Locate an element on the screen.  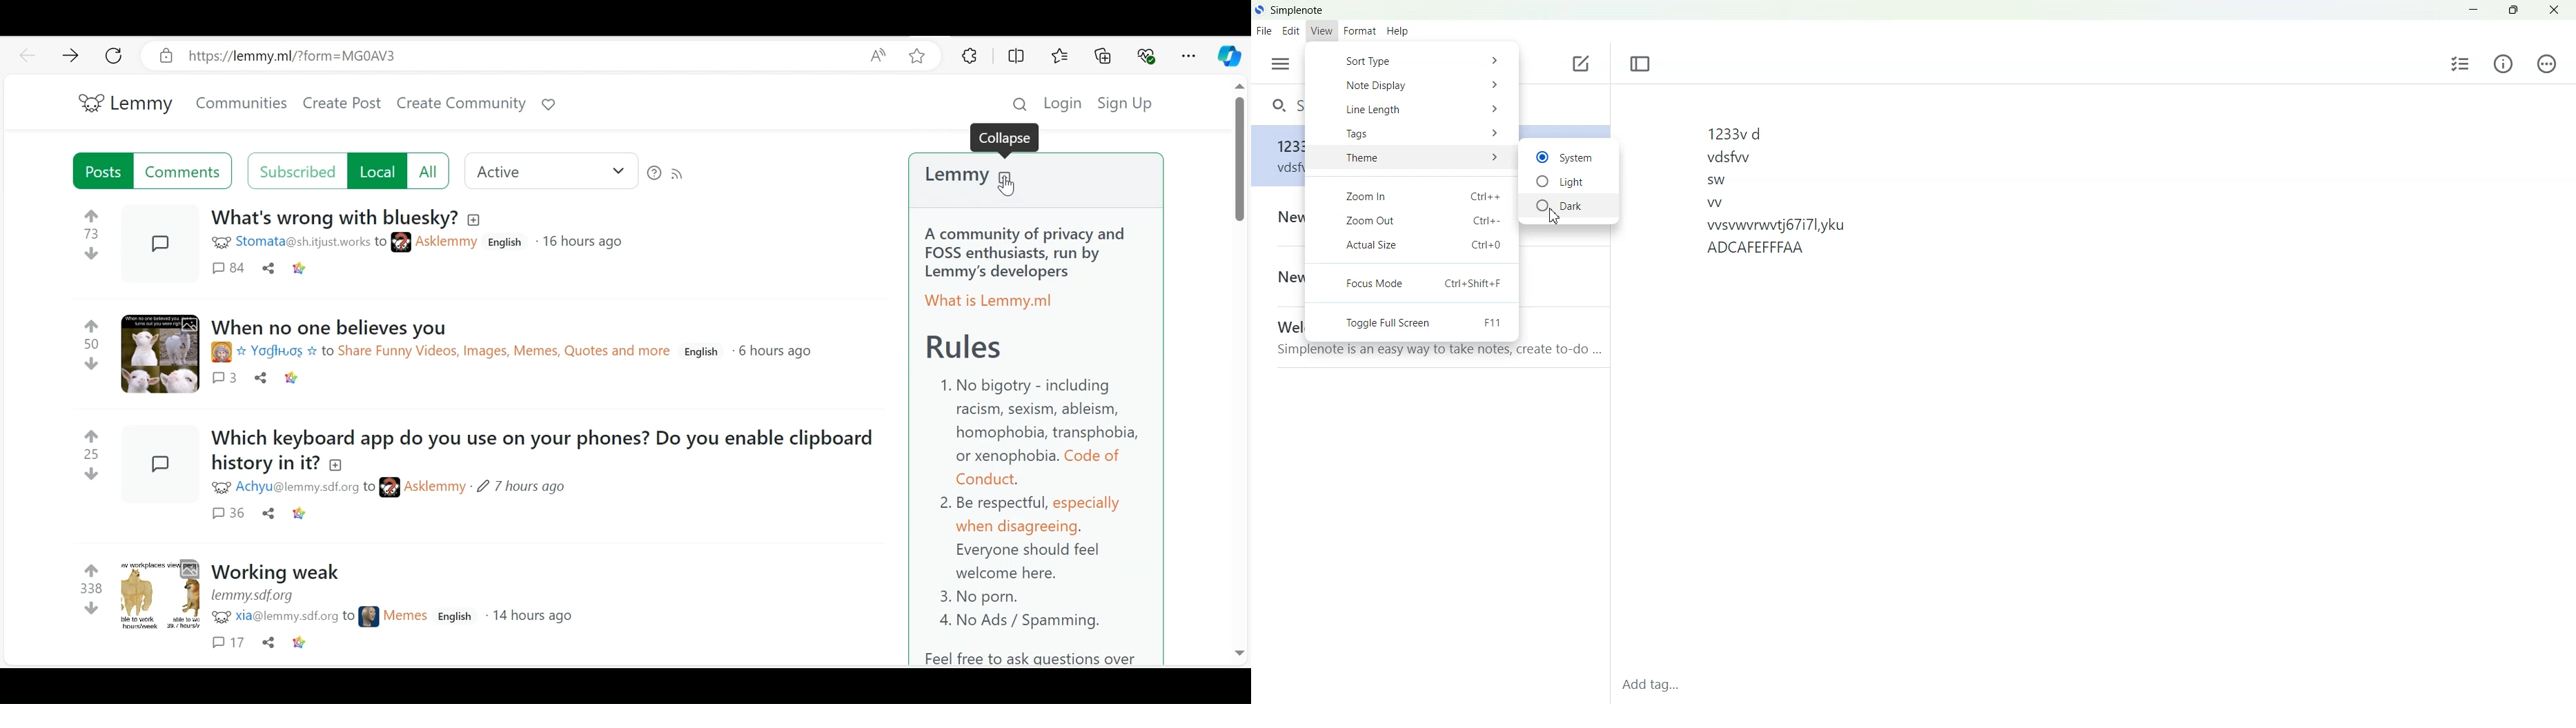
Vertical Scroll bar is located at coordinates (1238, 158).